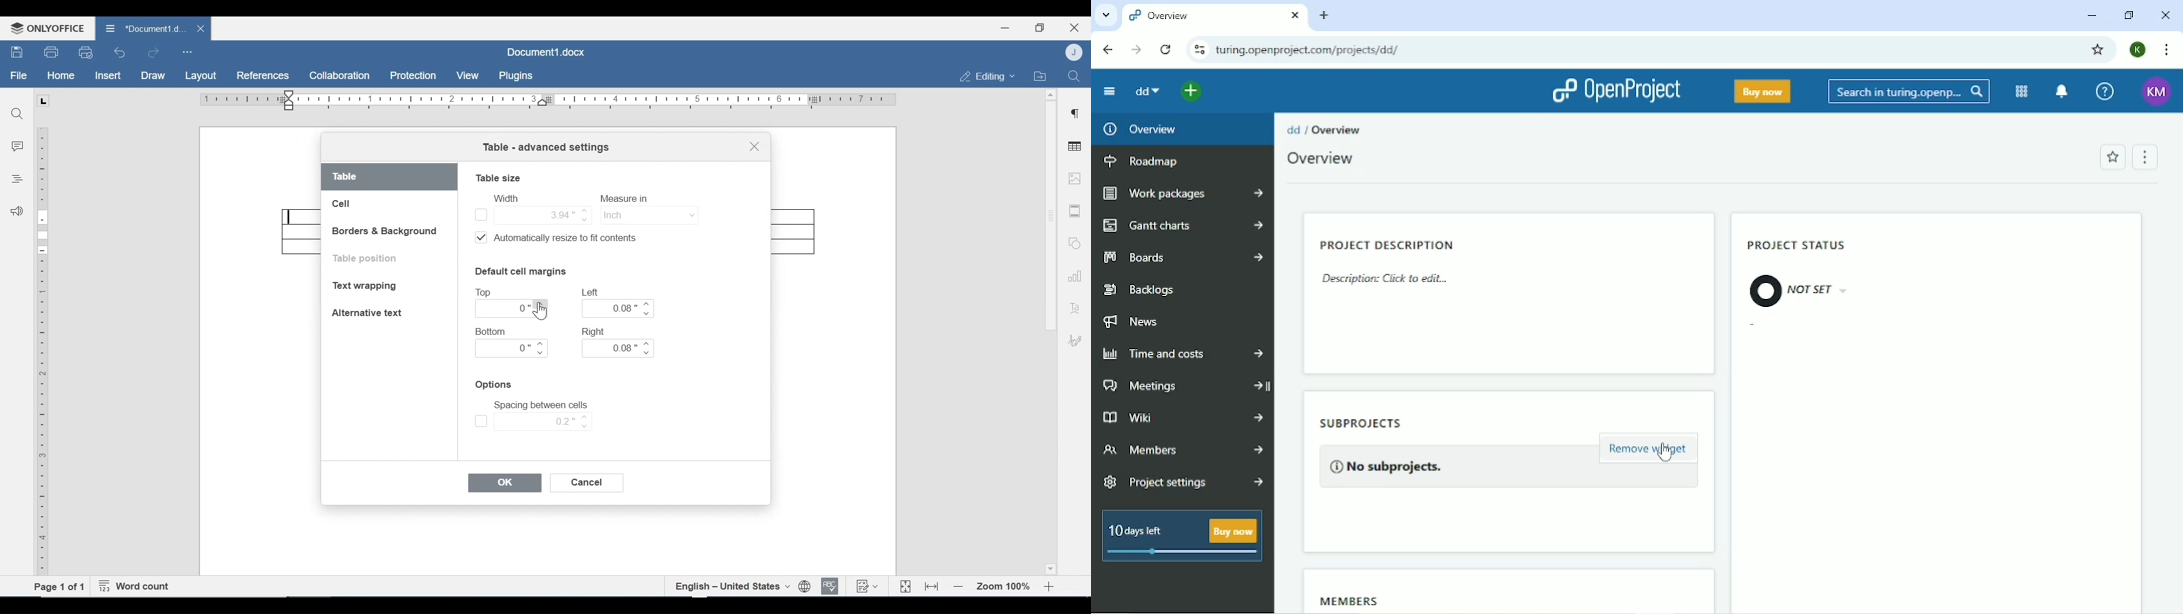 The image size is (2184, 616). What do you see at coordinates (1073, 275) in the screenshot?
I see `Graph` at bounding box center [1073, 275].